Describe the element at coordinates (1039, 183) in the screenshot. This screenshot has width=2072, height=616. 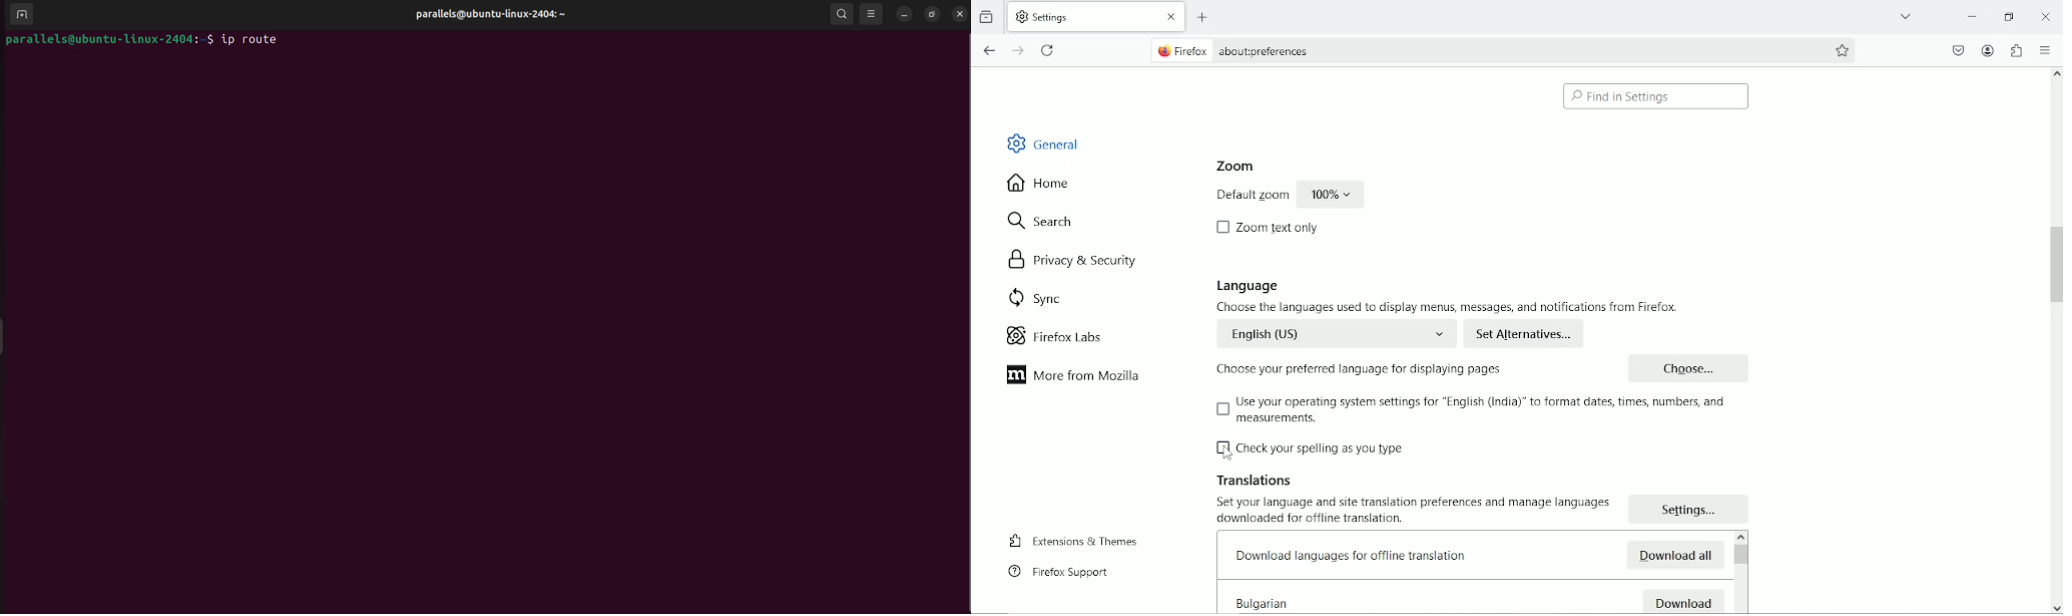
I see `Home` at that location.